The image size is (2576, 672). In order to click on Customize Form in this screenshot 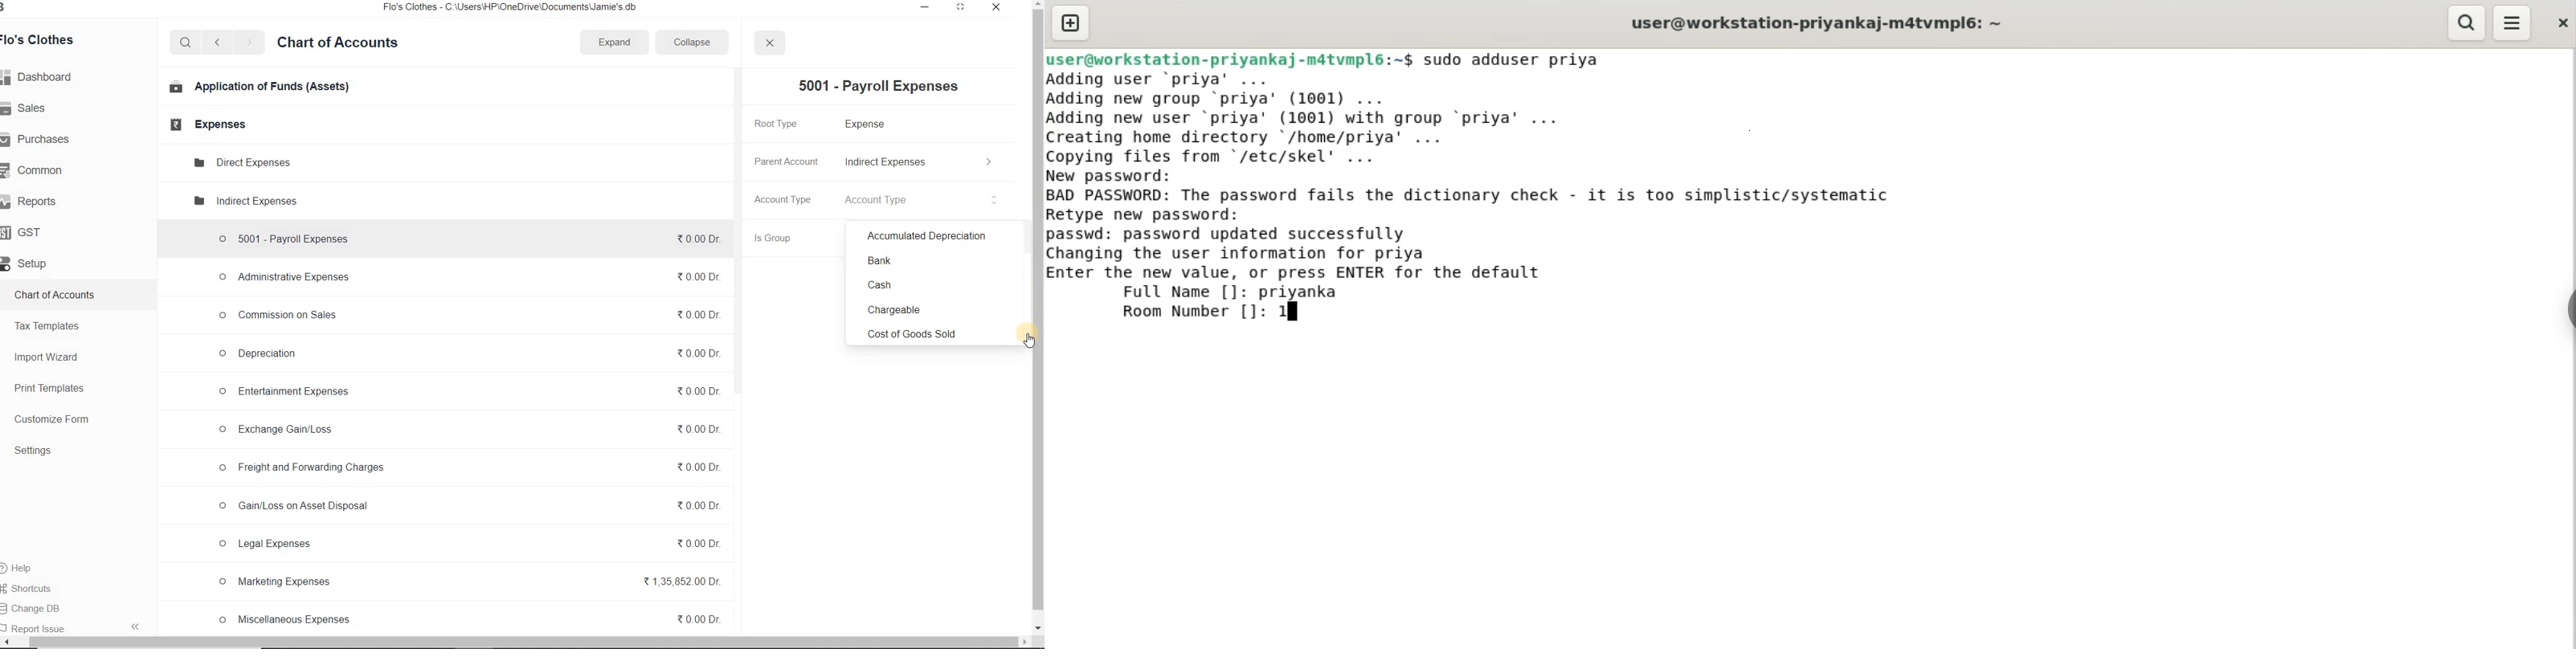, I will do `click(52, 418)`.